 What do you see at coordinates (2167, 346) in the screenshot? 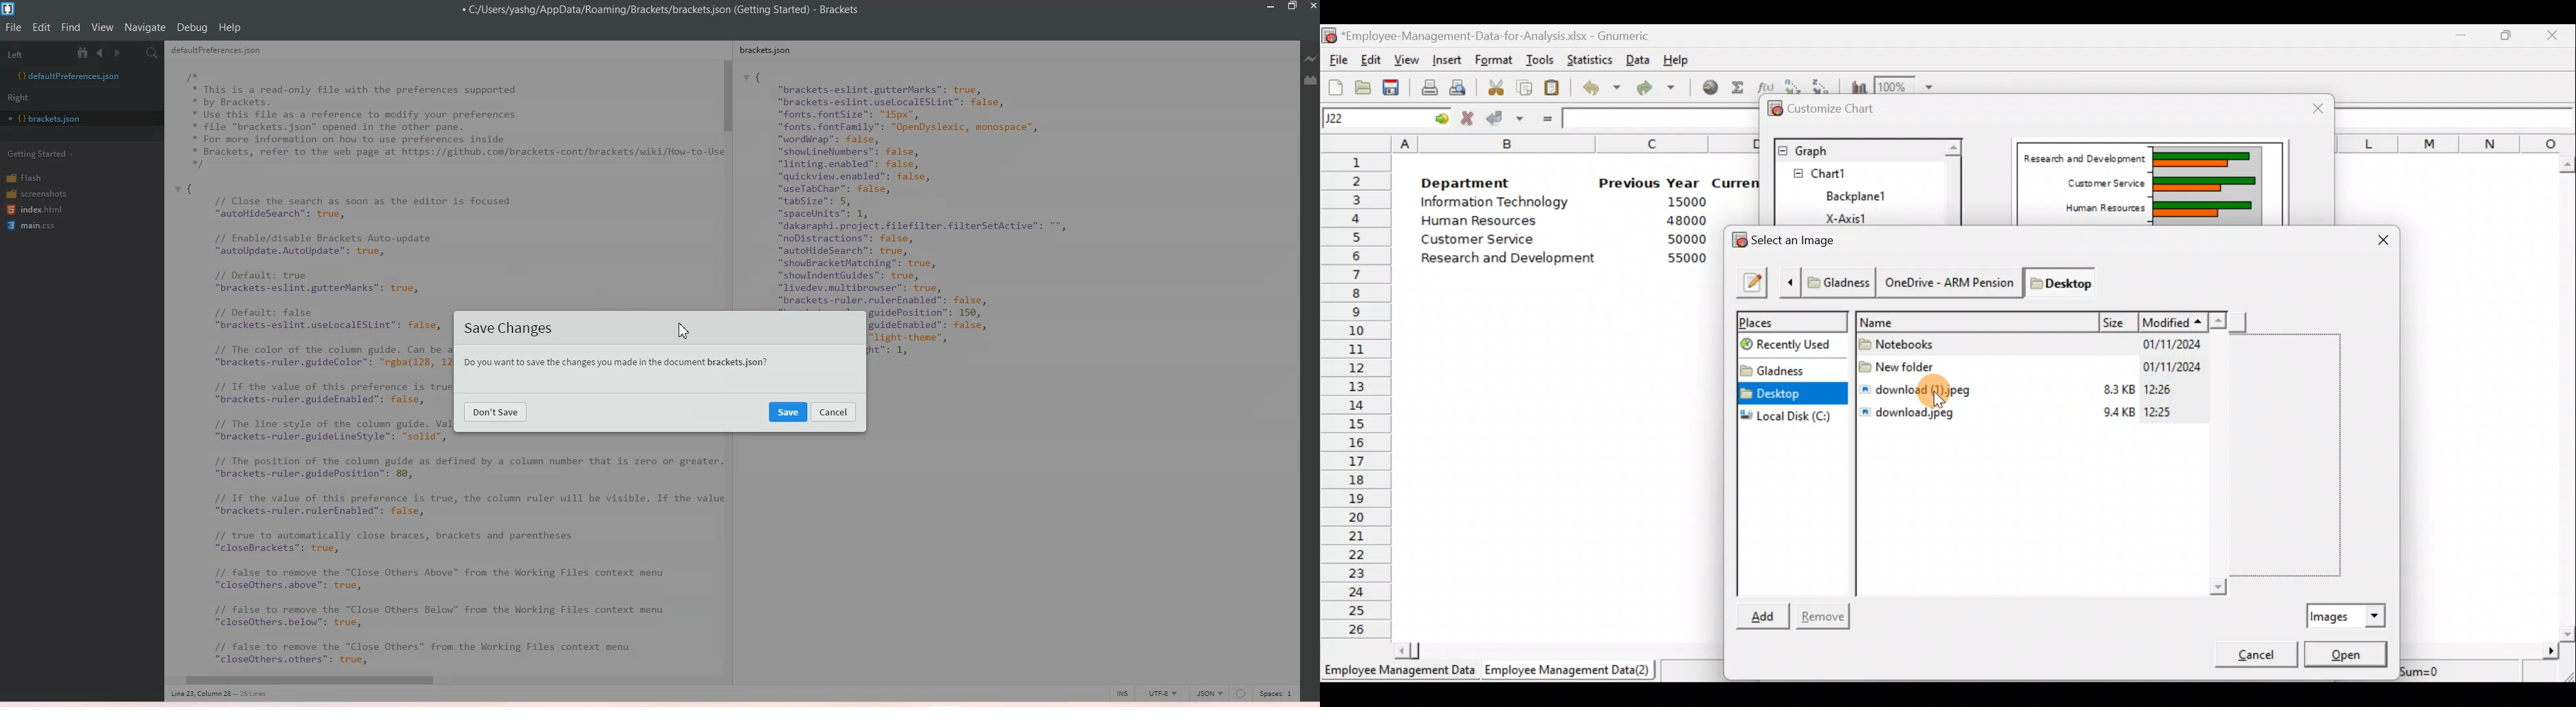
I see `01/11/2024` at bounding box center [2167, 346].